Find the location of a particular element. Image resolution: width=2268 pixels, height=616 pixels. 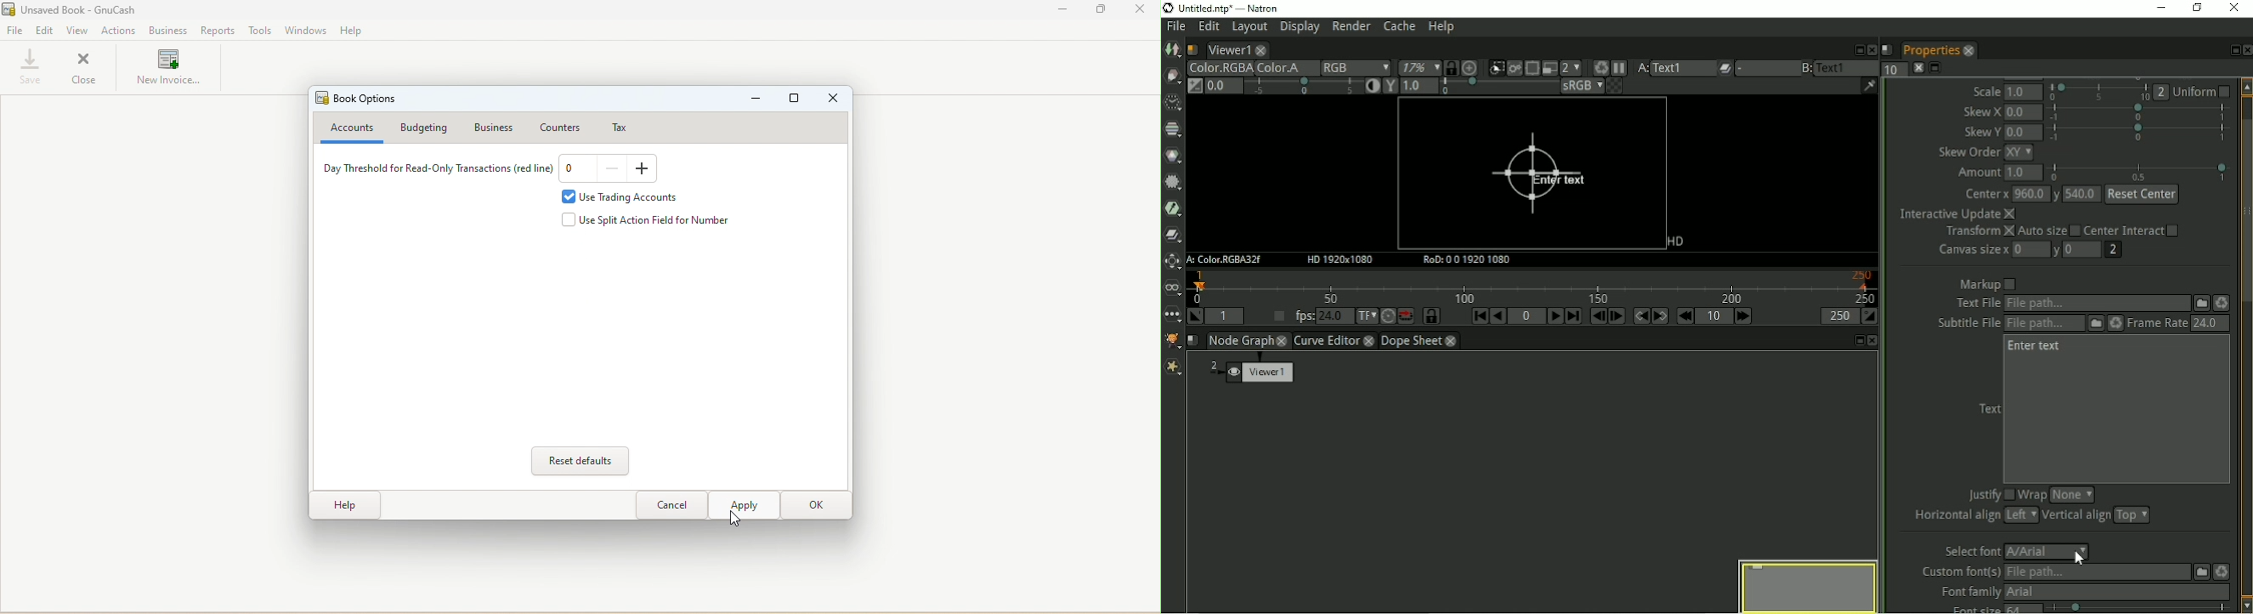

Center Interact is located at coordinates (2133, 229).